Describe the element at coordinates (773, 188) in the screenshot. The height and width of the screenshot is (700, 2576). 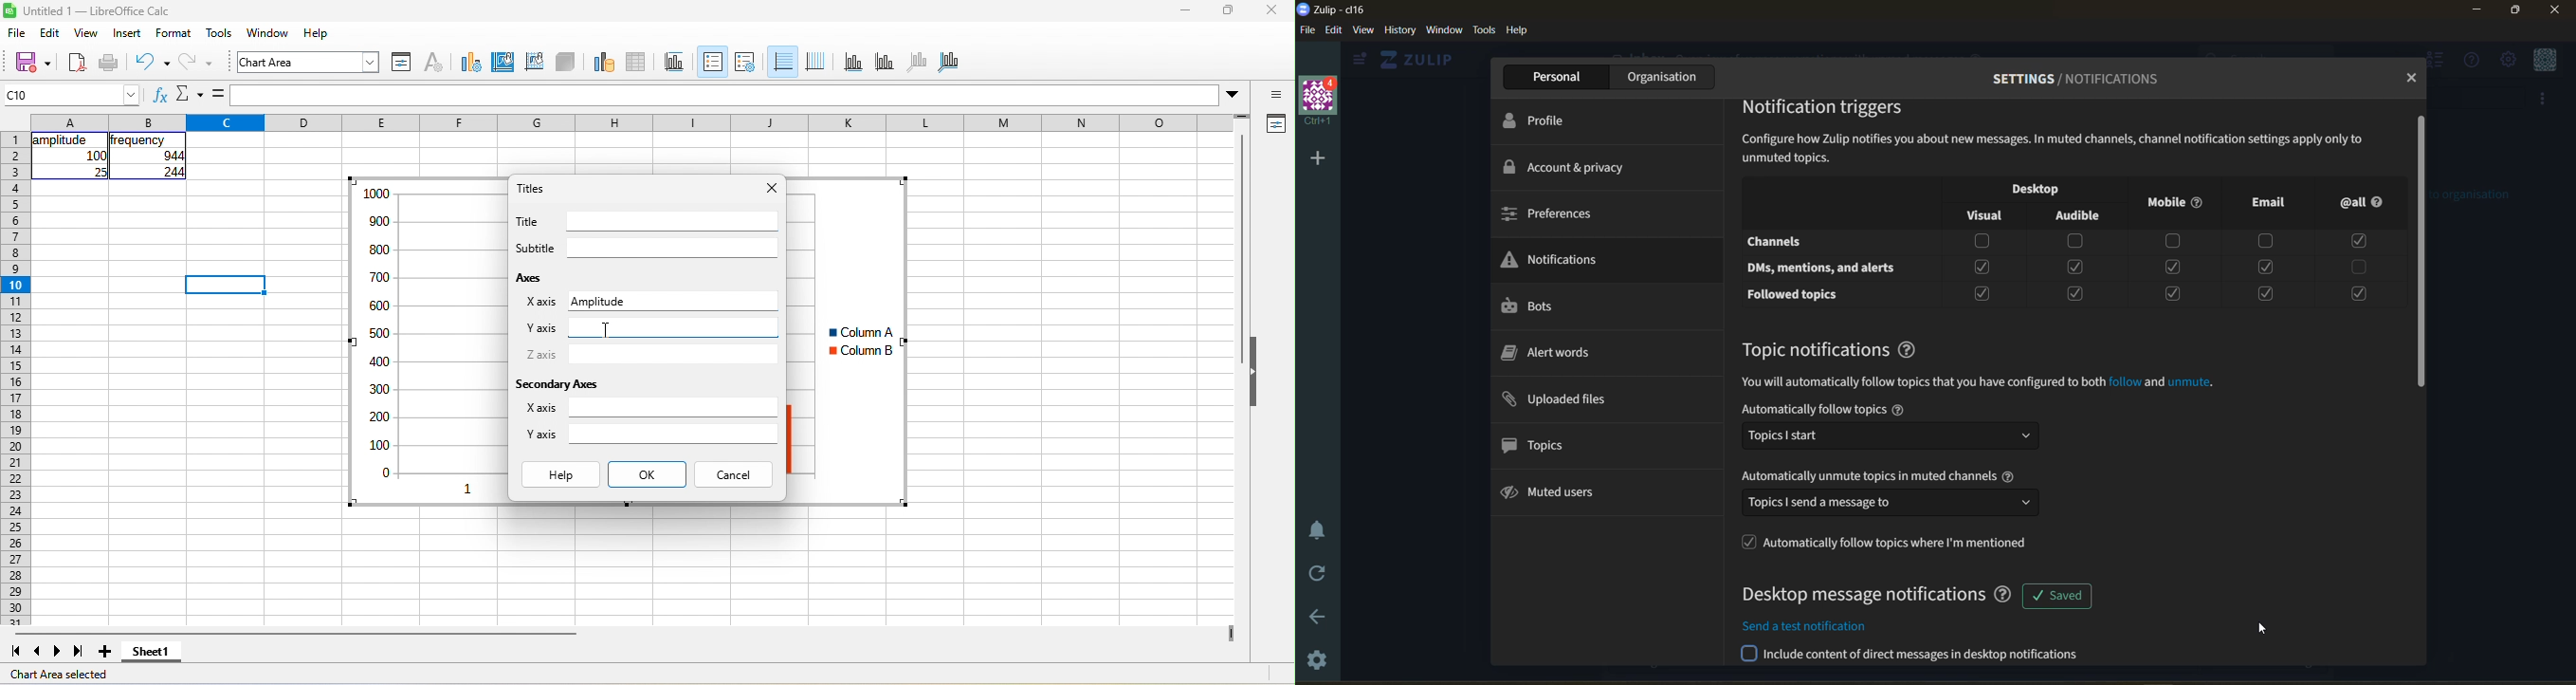
I see `close` at that location.